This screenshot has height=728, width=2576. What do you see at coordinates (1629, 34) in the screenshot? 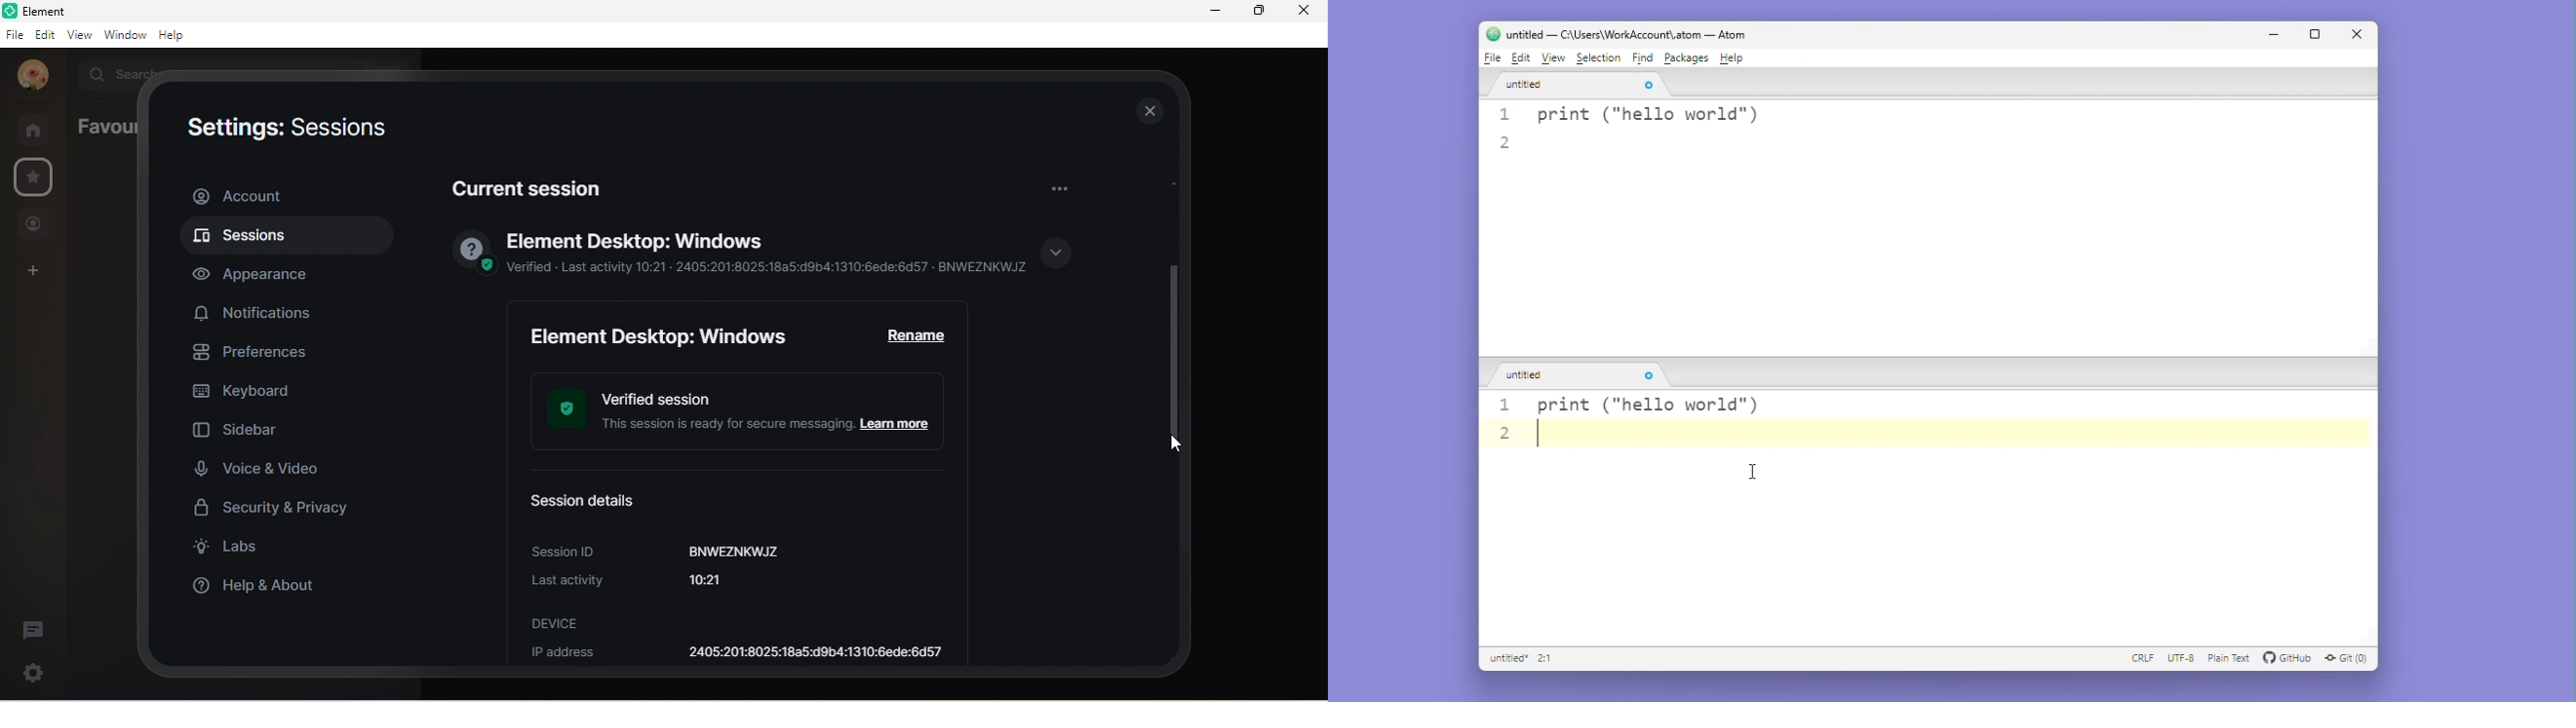
I see `) untitled — C:A\Users\WorkAccount\.atom — Atom` at bounding box center [1629, 34].